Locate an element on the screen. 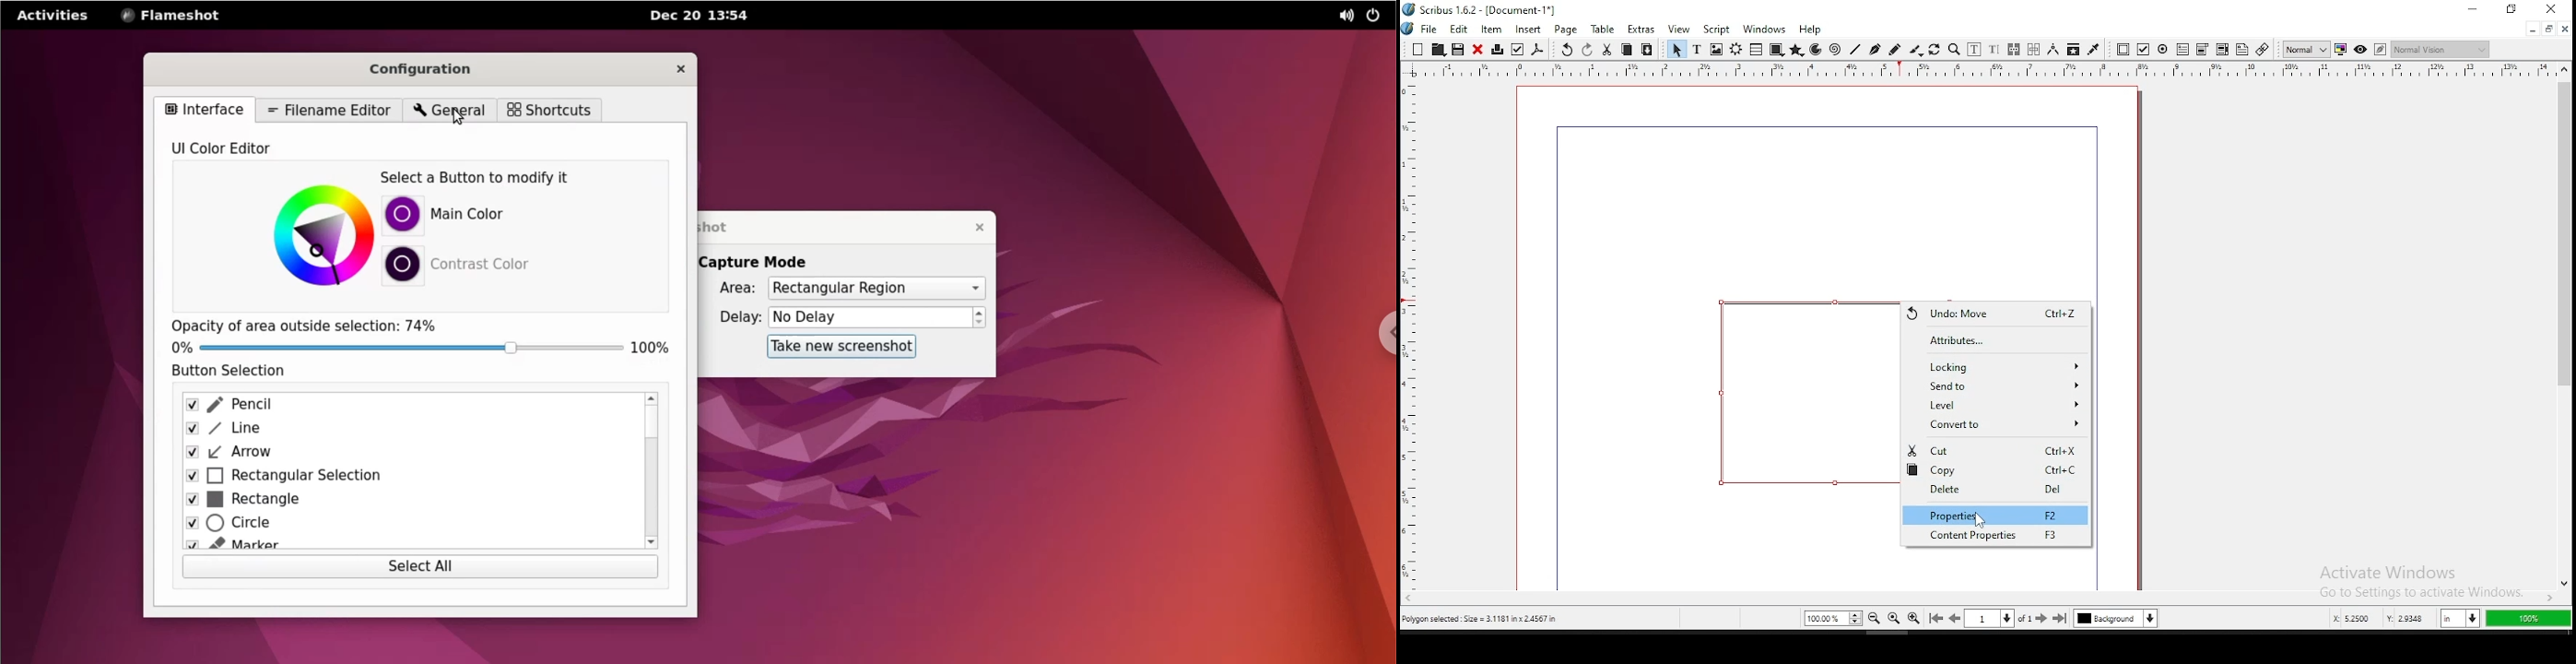 The width and height of the screenshot is (2576, 672). copy is located at coordinates (1994, 469).